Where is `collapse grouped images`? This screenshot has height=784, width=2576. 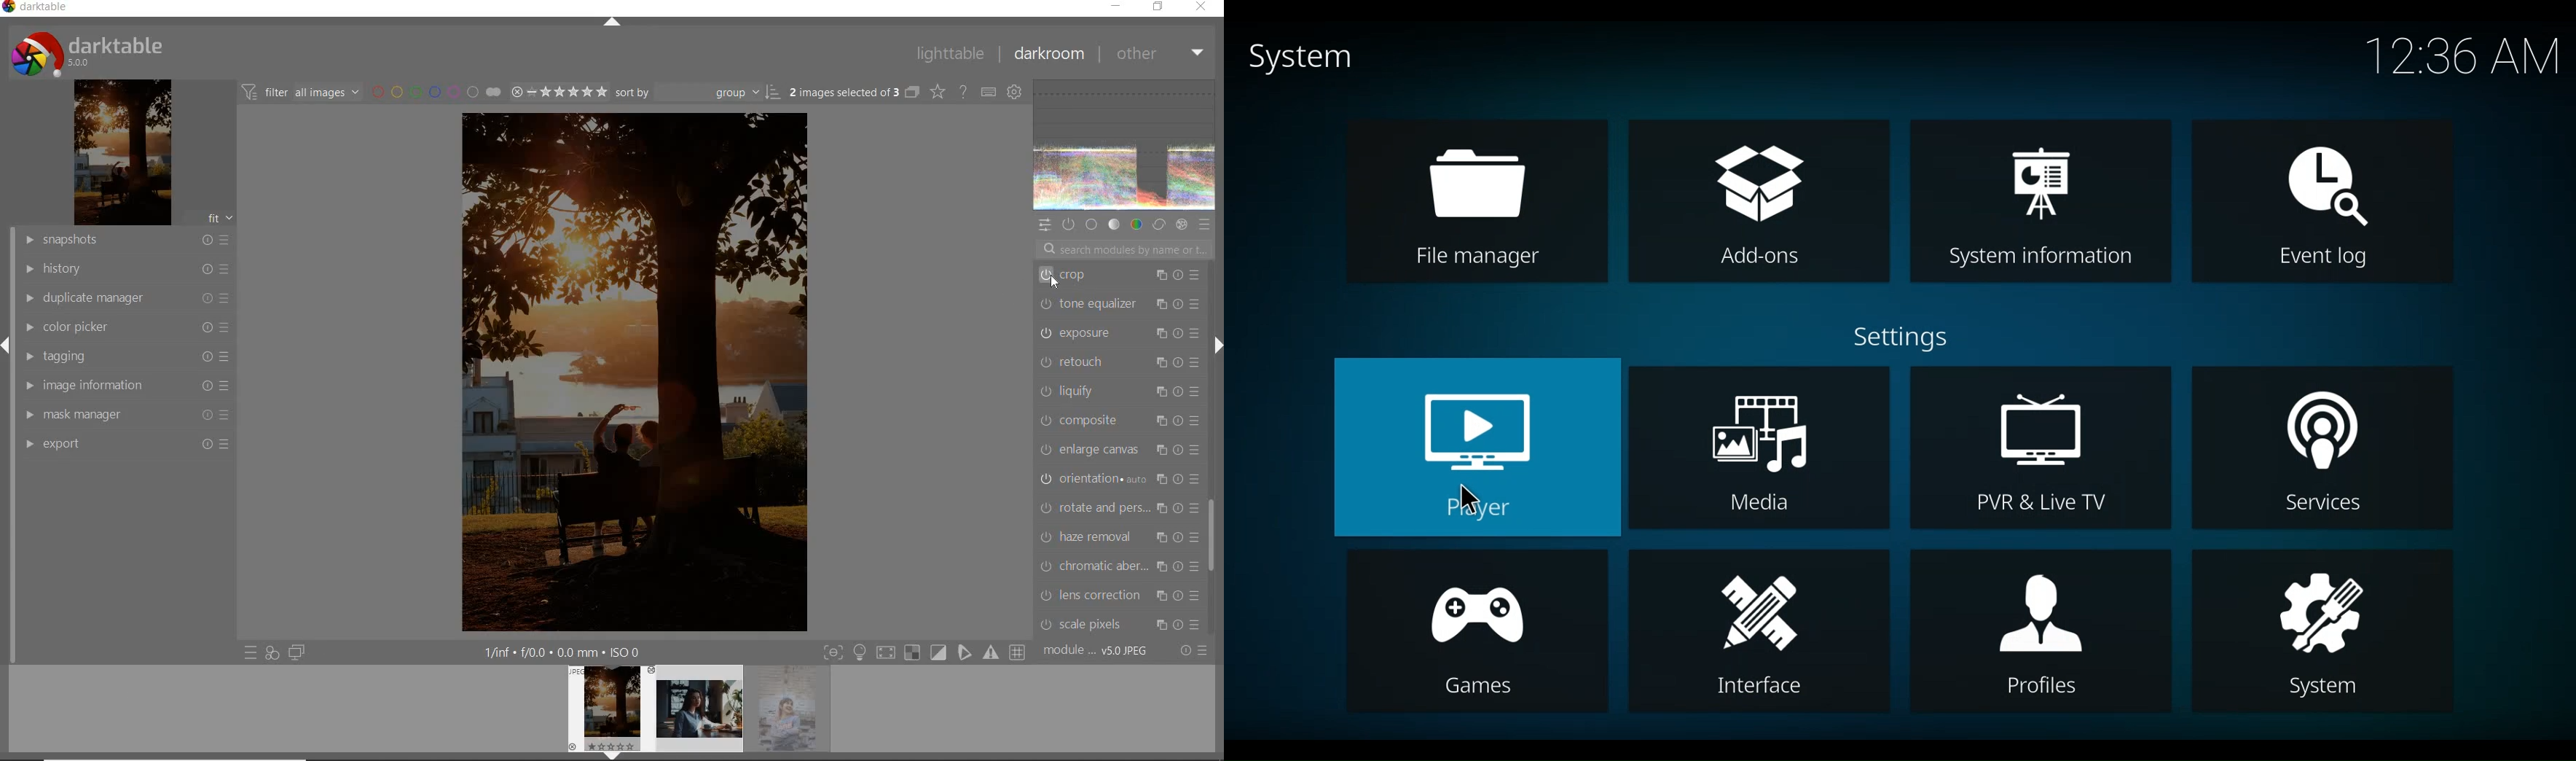 collapse grouped images is located at coordinates (912, 93).